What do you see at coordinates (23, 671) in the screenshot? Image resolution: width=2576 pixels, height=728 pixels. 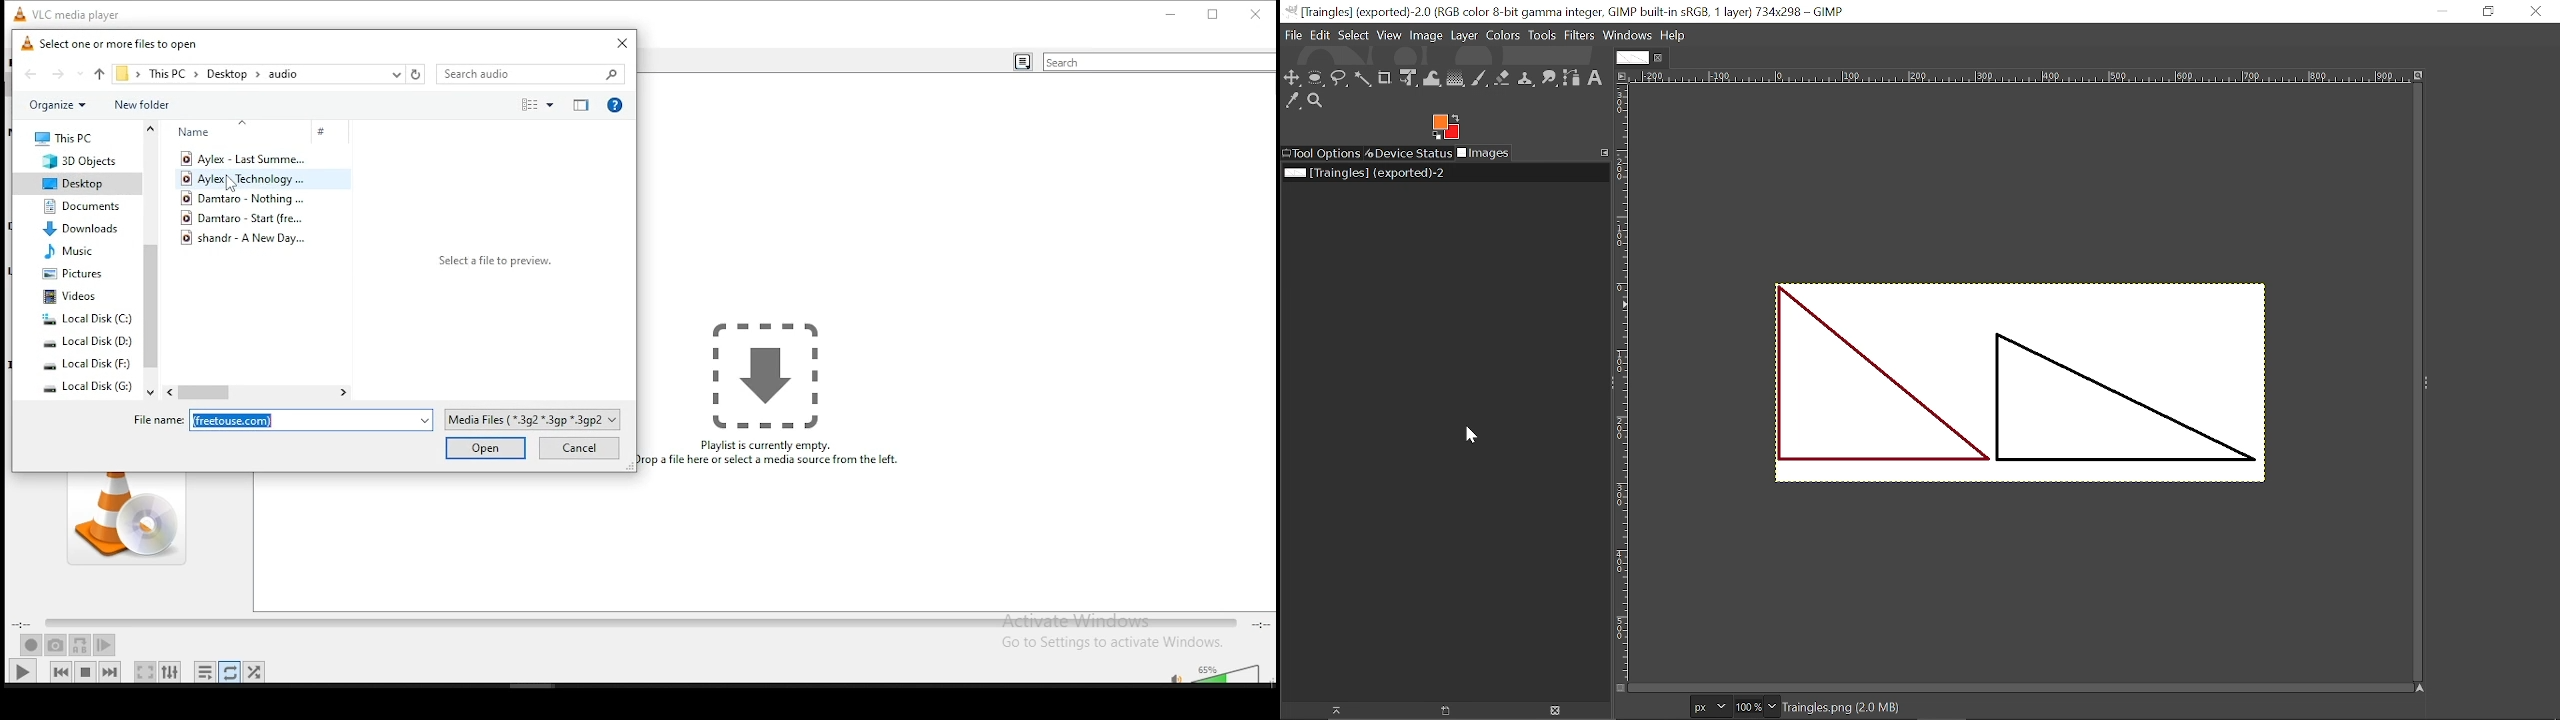 I see `play/pause` at bounding box center [23, 671].